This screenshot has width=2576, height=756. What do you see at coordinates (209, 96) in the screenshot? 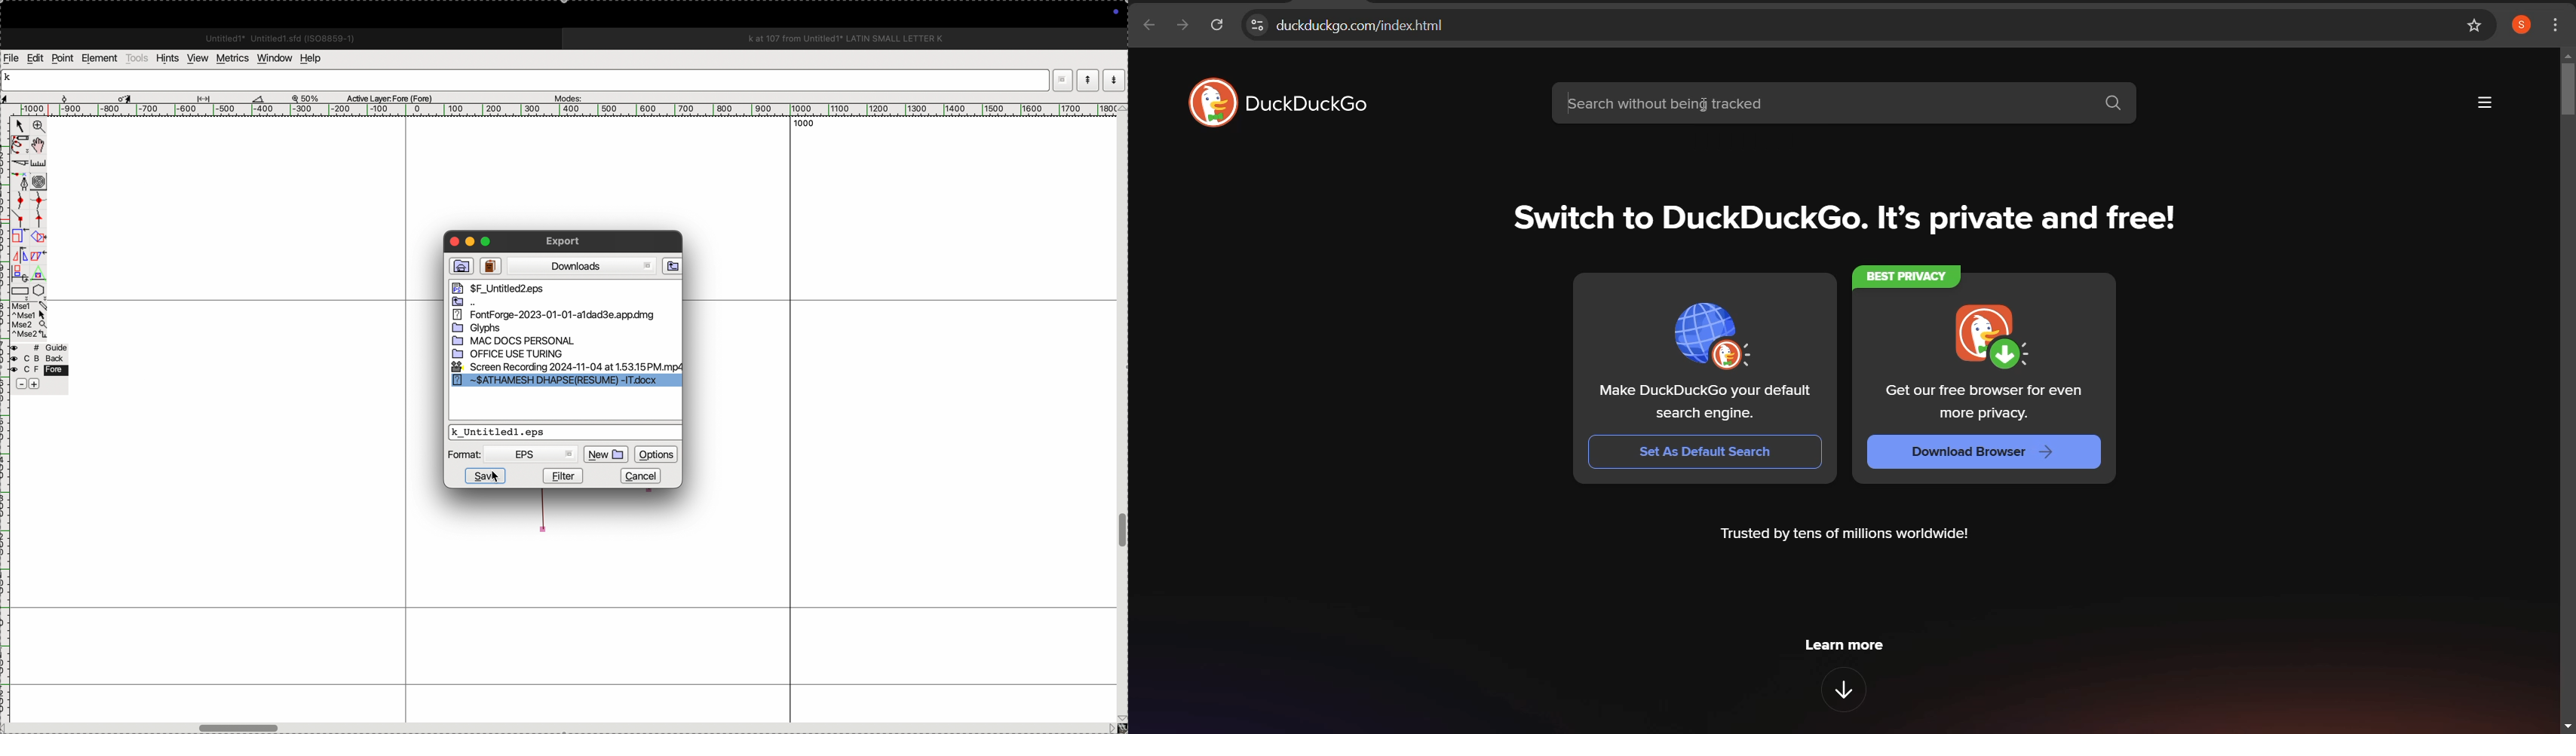
I see `drang` at bounding box center [209, 96].